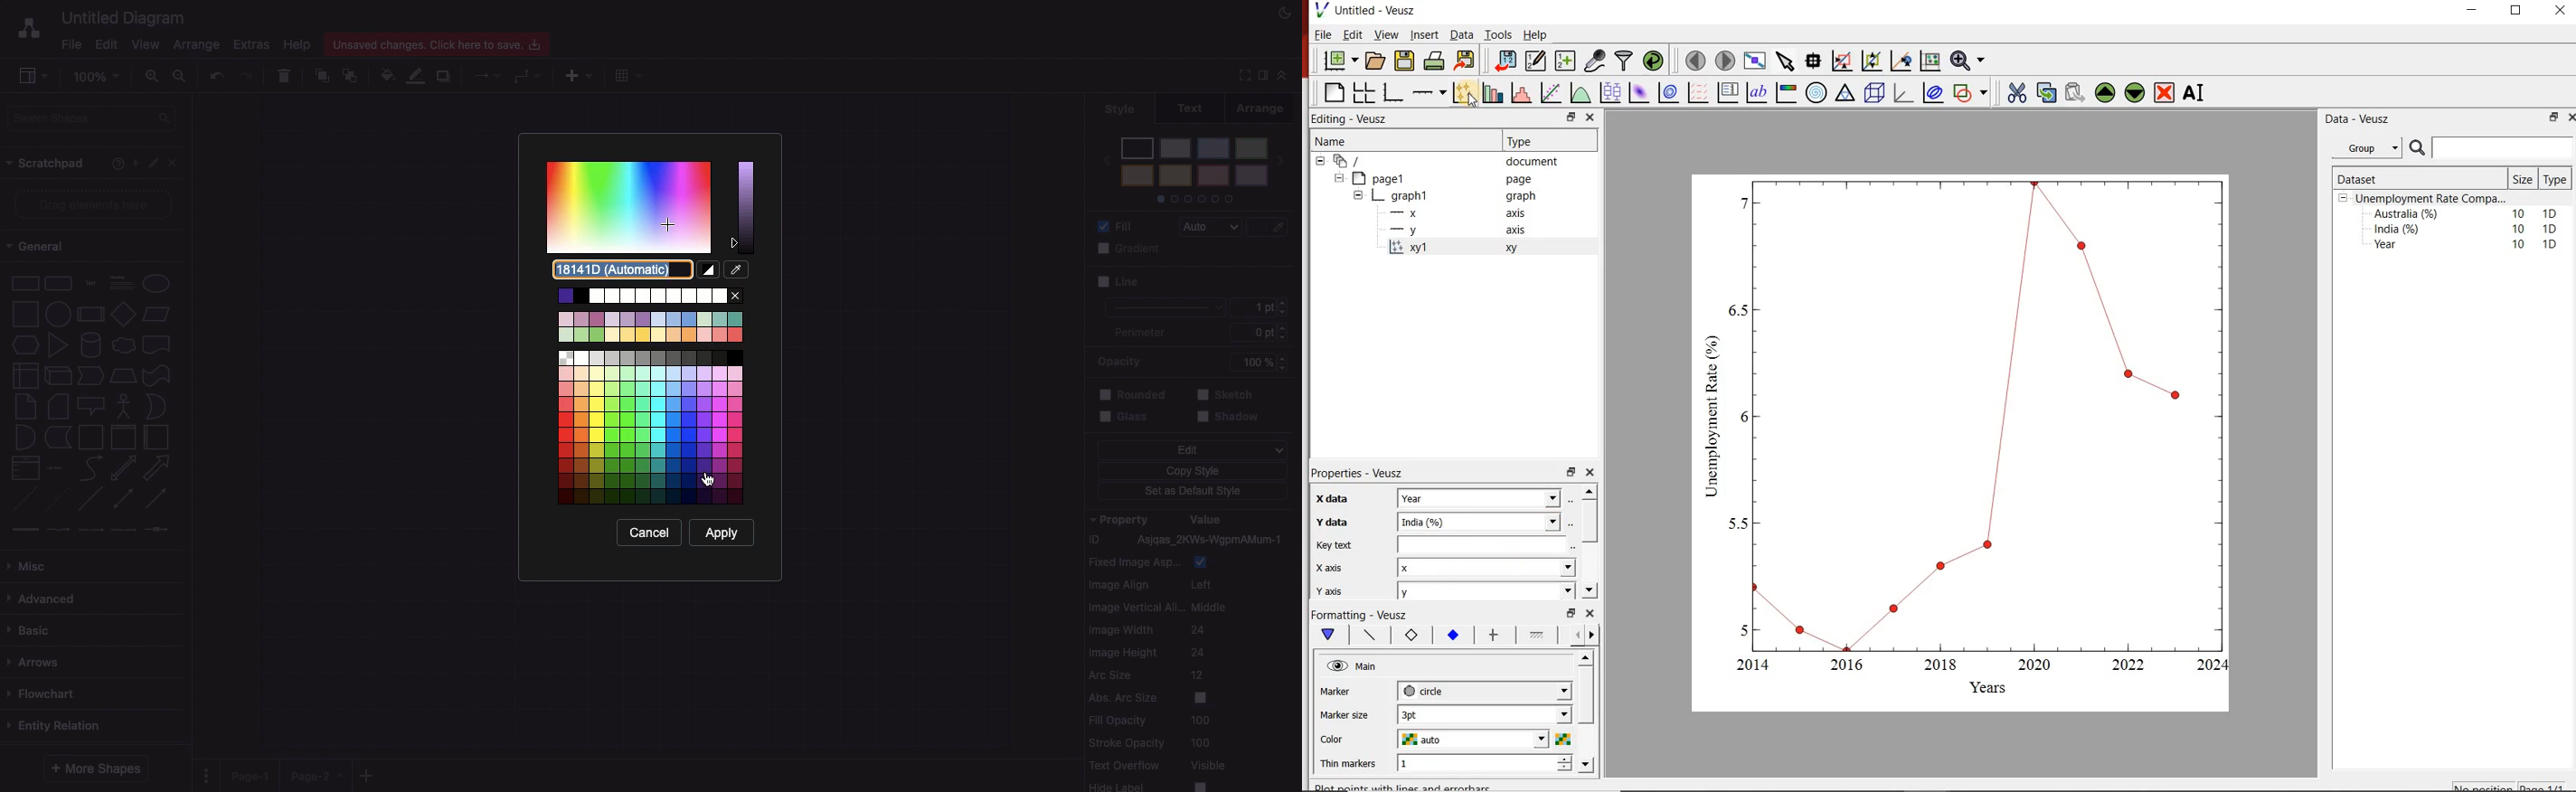 This screenshot has height=812, width=2576. I want to click on remove the widgets, so click(2165, 93).